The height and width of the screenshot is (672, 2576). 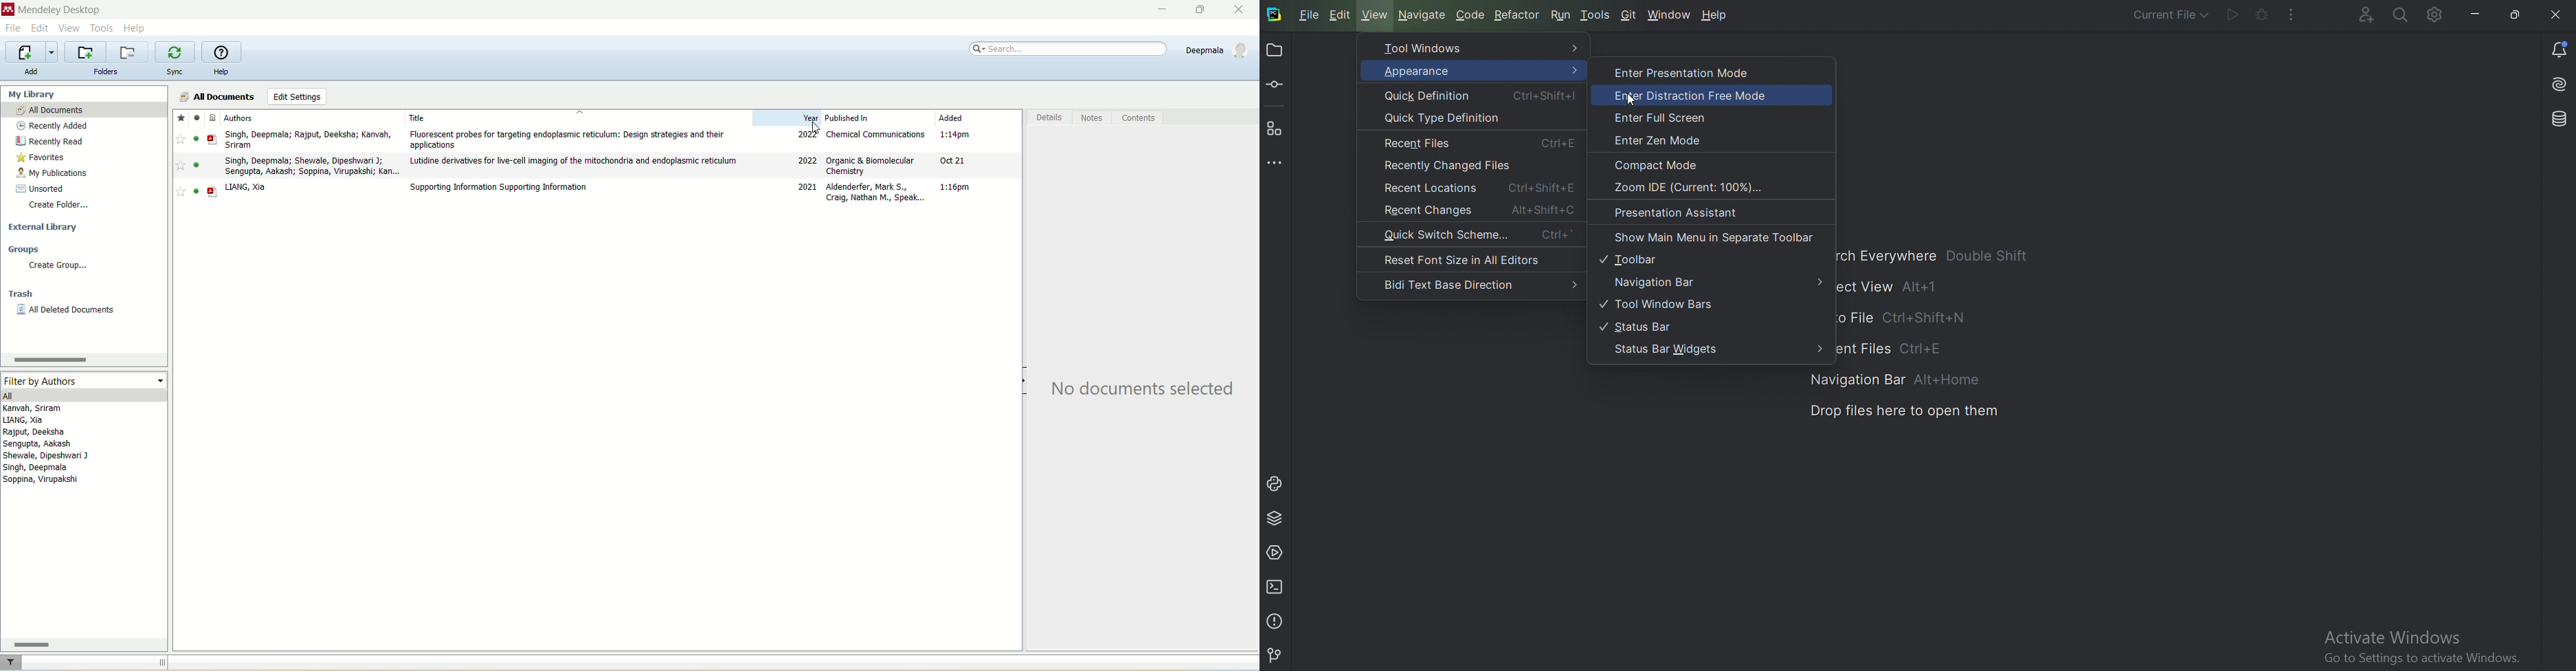 What do you see at coordinates (1649, 325) in the screenshot?
I see `Status bar` at bounding box center [1649, 325].